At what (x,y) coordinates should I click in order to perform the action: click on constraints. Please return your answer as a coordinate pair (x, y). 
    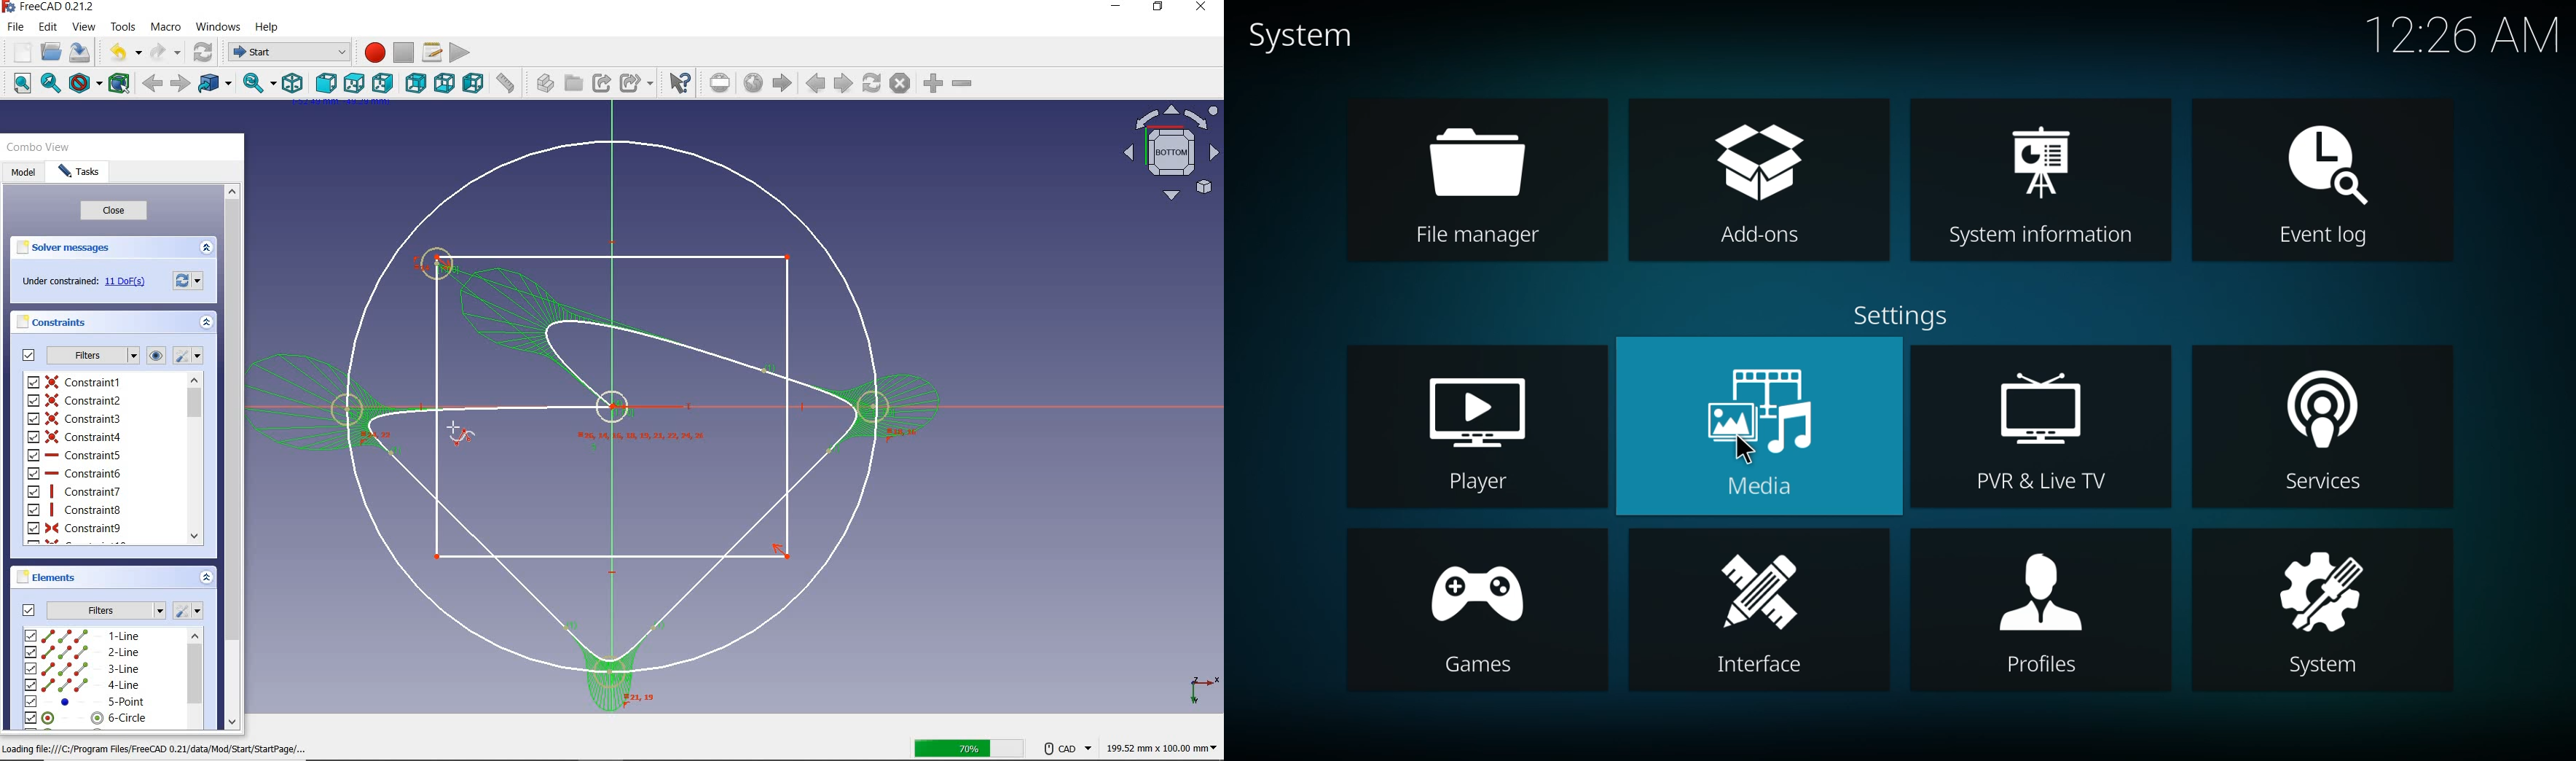
    Looking at the image, I should click on (157, 355).